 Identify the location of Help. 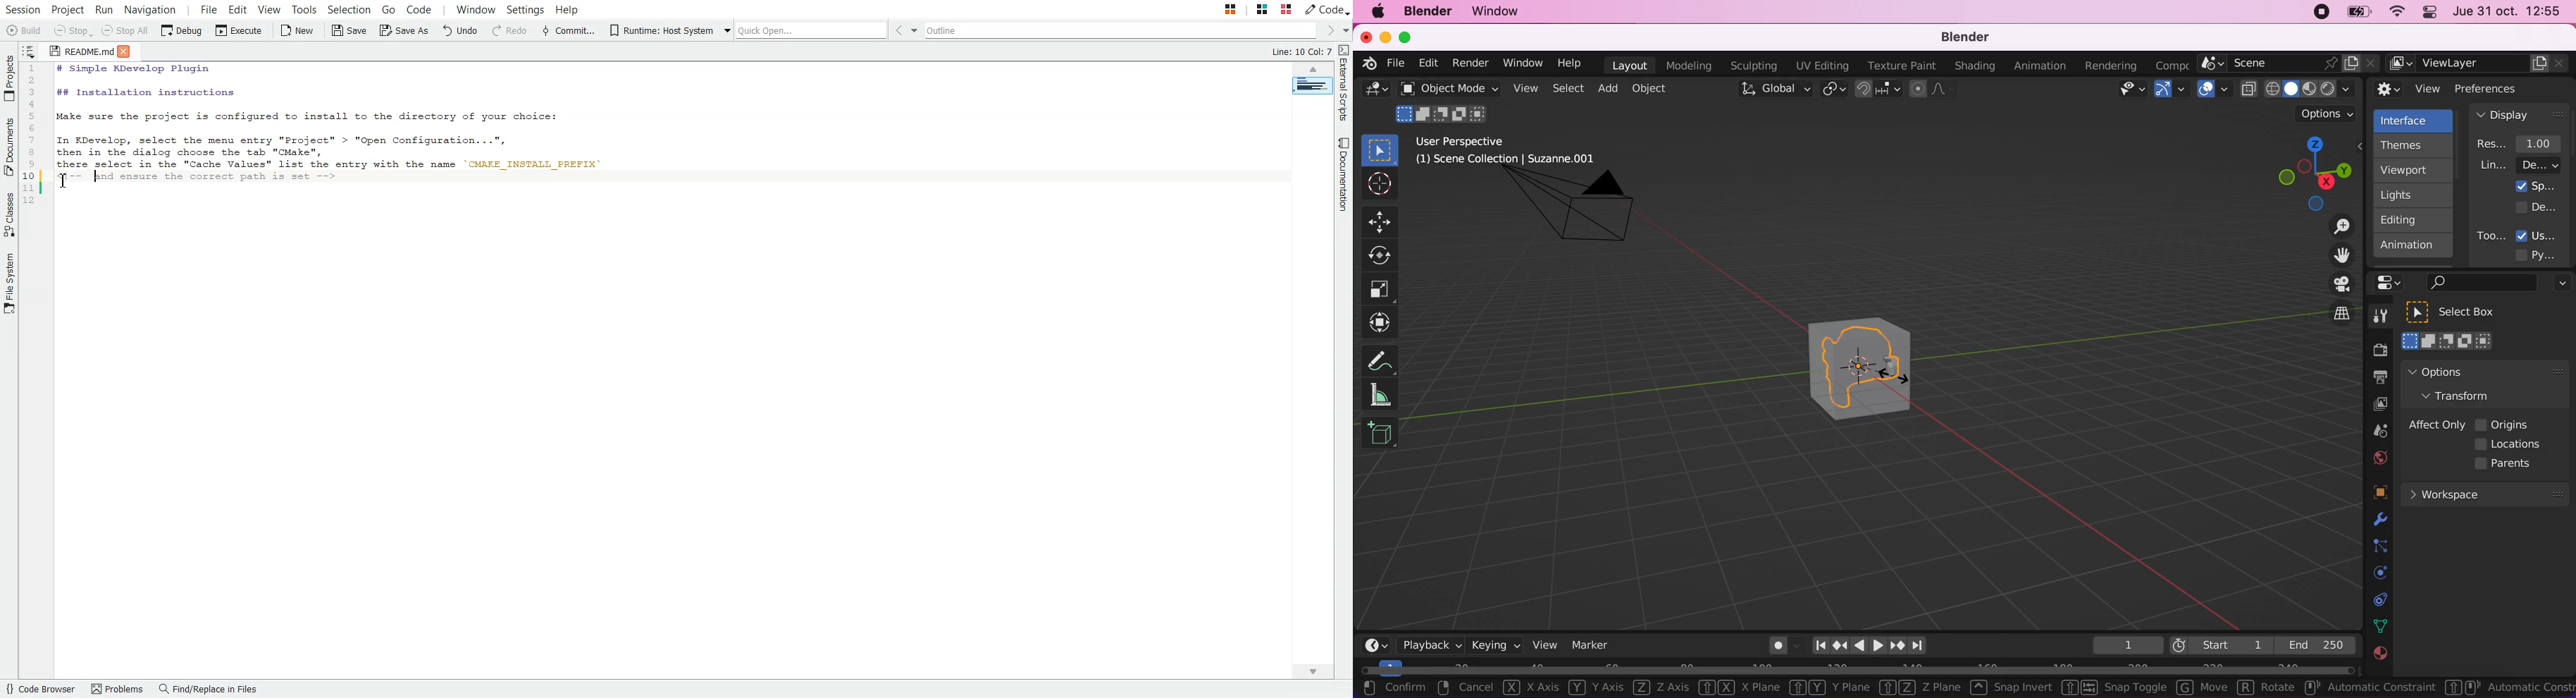
(567, 8).